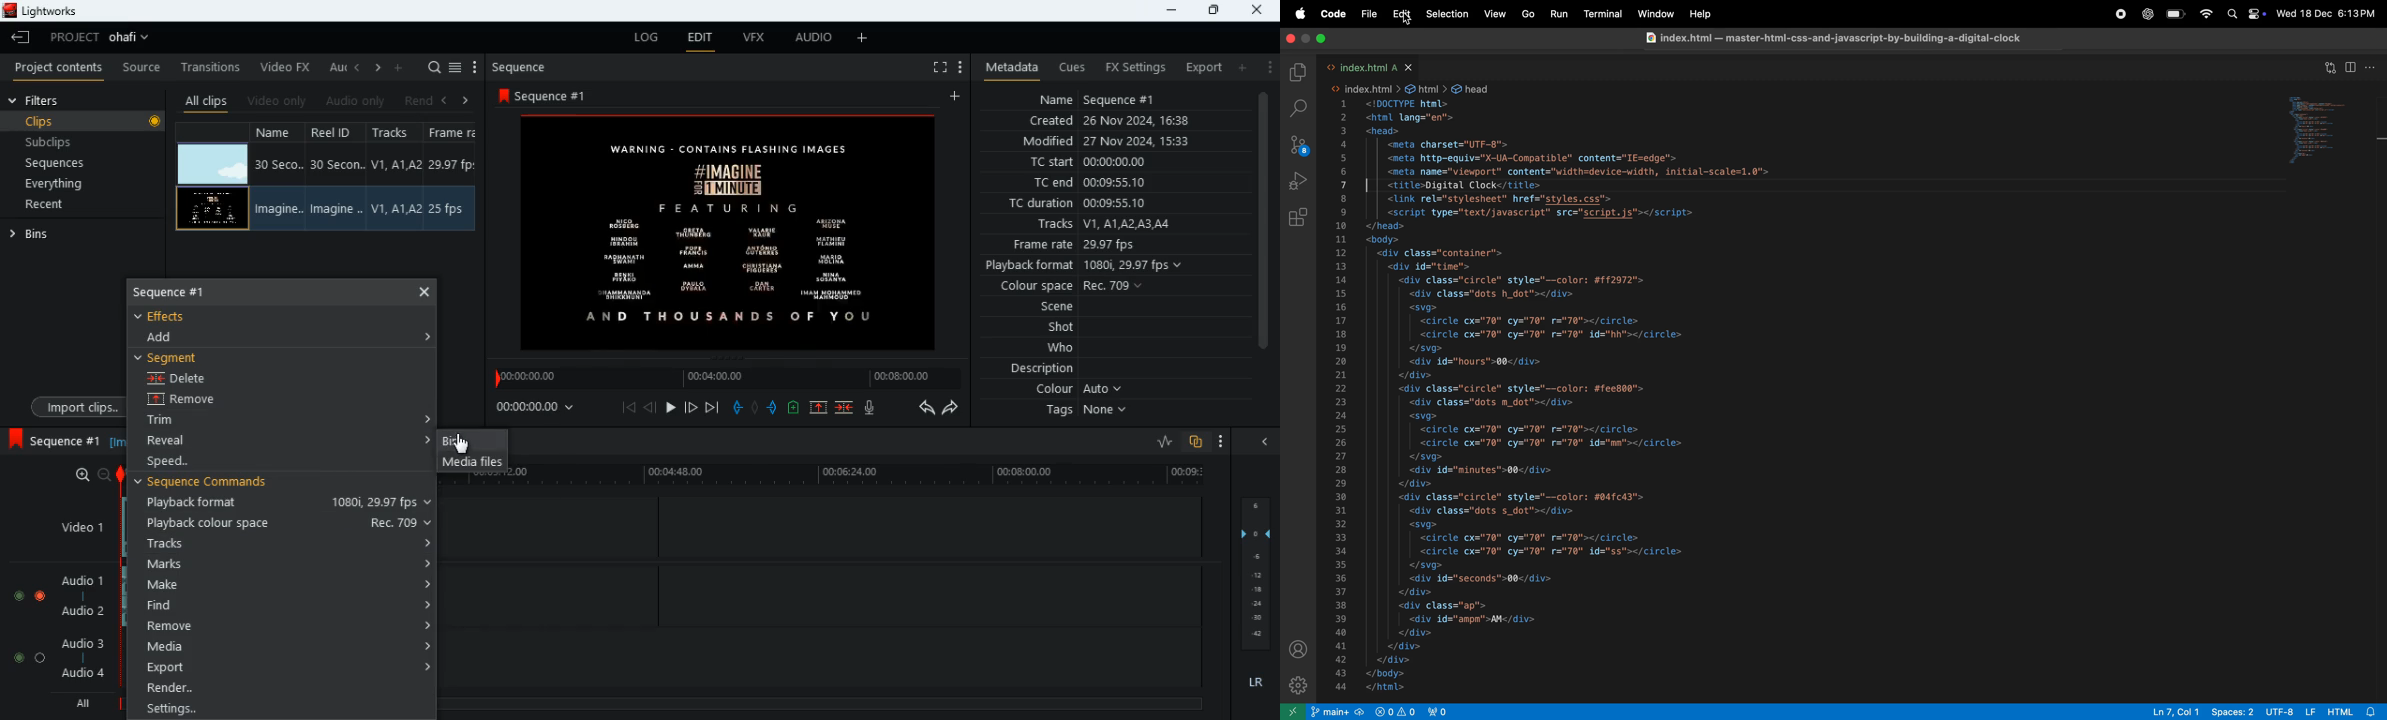 The width and height of the screenshot is (2408, 728). I want to click on cursor, so click(1407, 20).